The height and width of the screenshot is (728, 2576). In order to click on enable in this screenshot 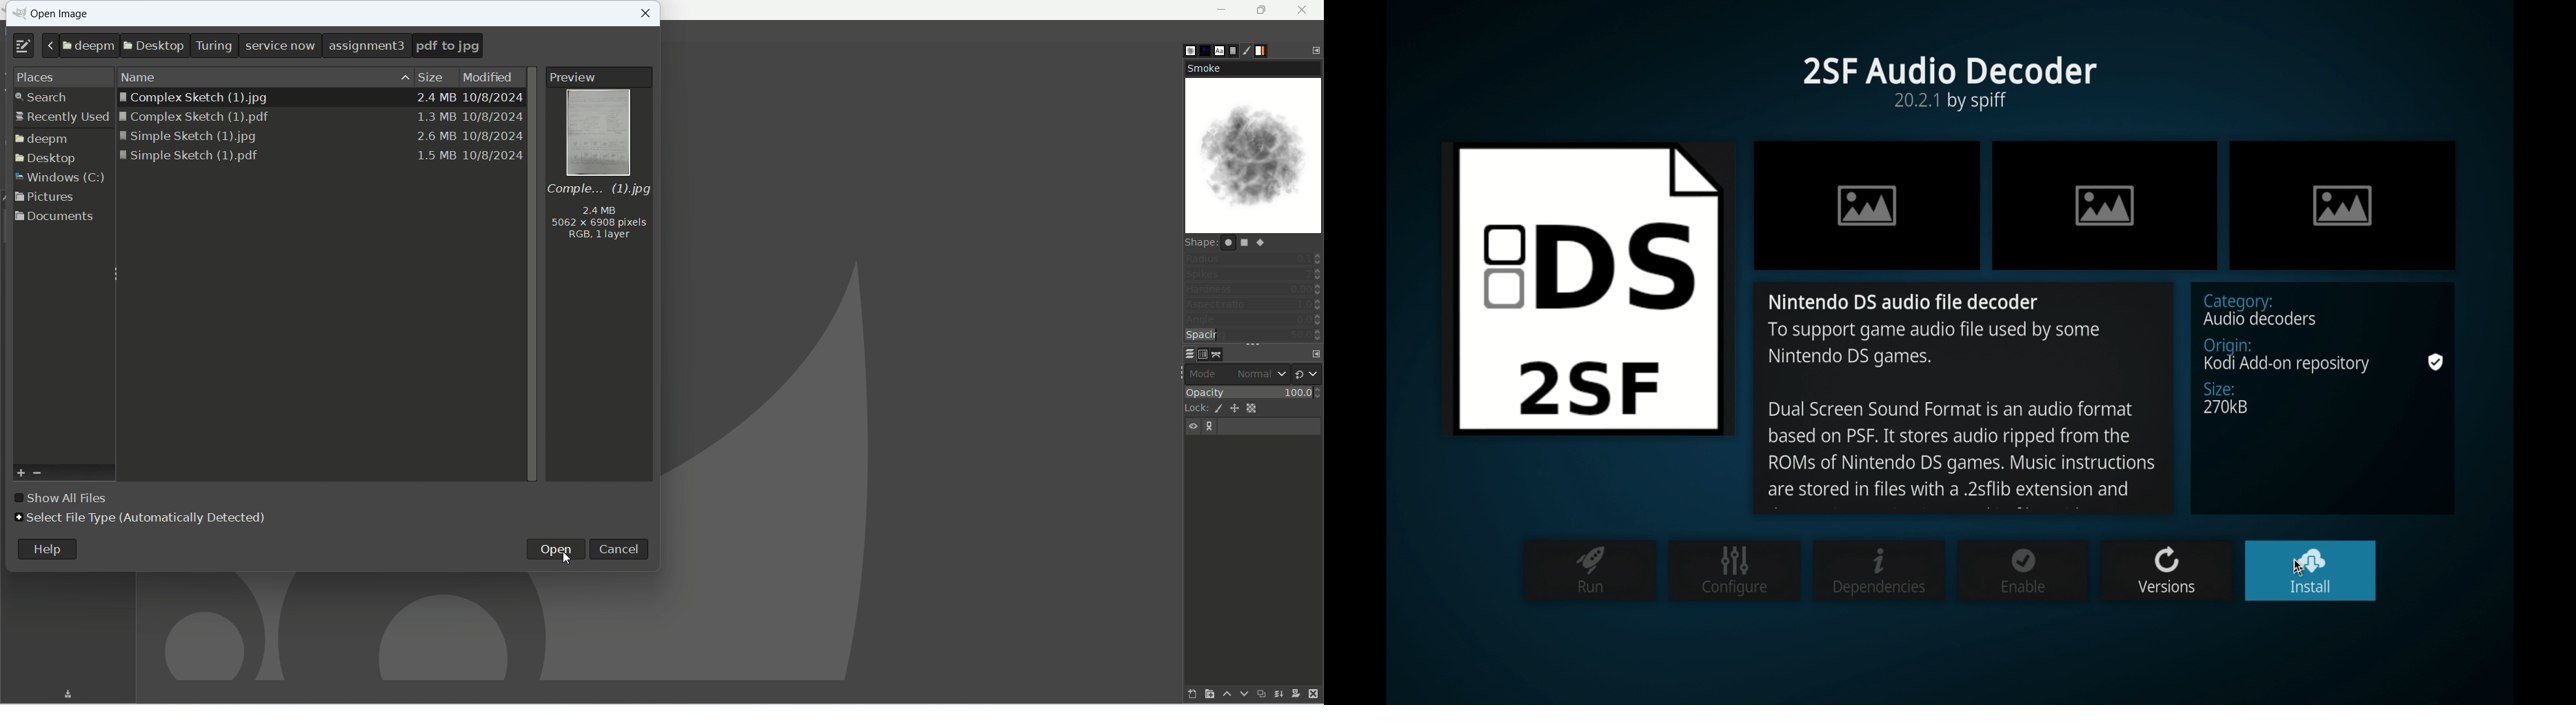, I will do `click(2023, 571)`.